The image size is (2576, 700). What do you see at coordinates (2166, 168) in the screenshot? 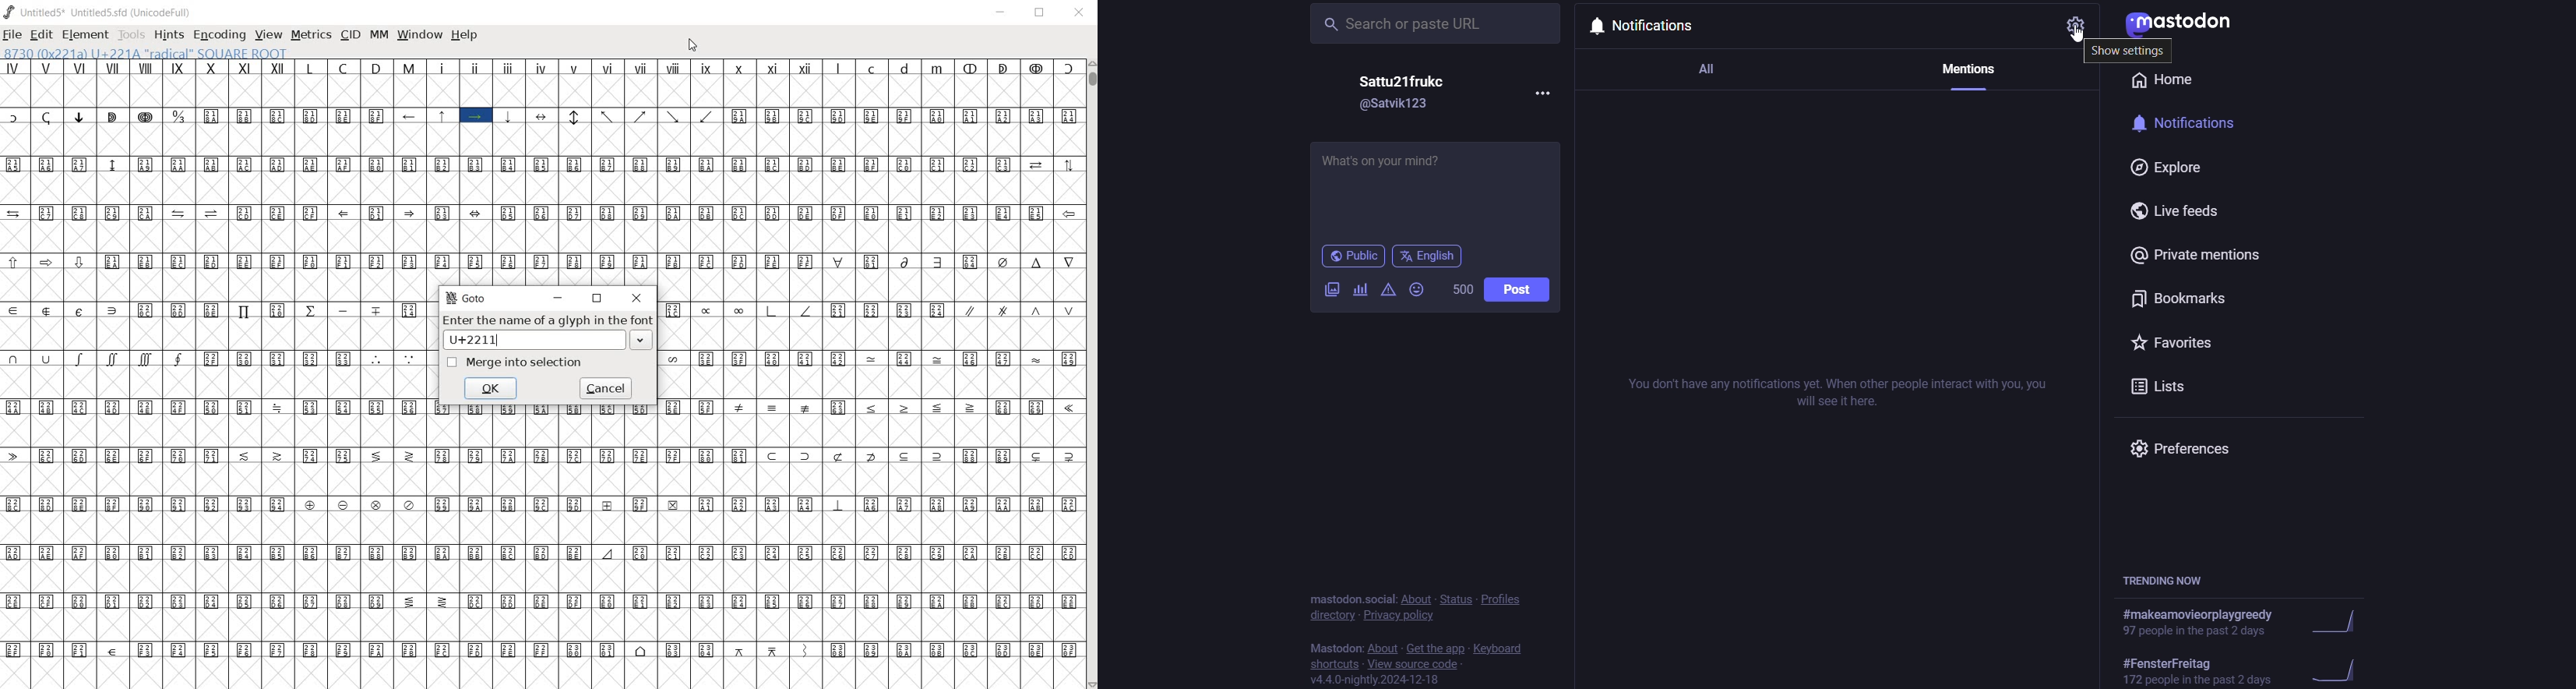
I see `Explore` at bounding box center [2166, 168].